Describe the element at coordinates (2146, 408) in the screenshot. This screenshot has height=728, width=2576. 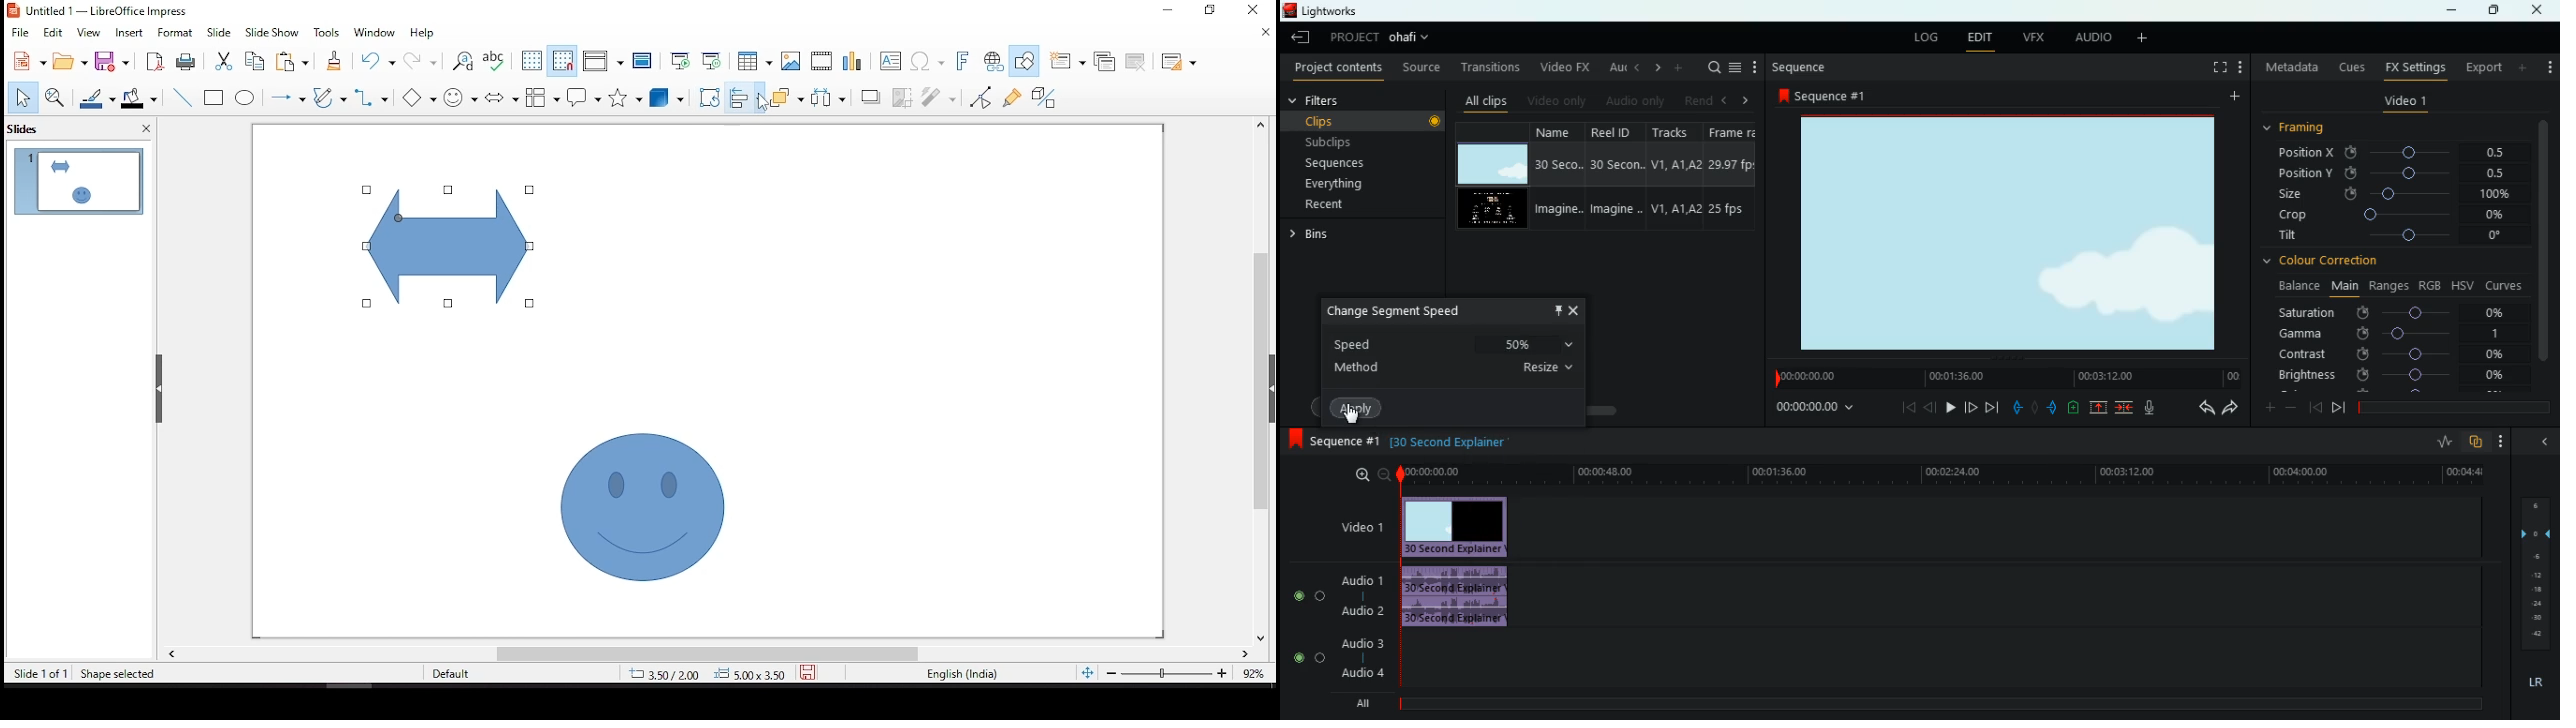
I see `mic` at that location.